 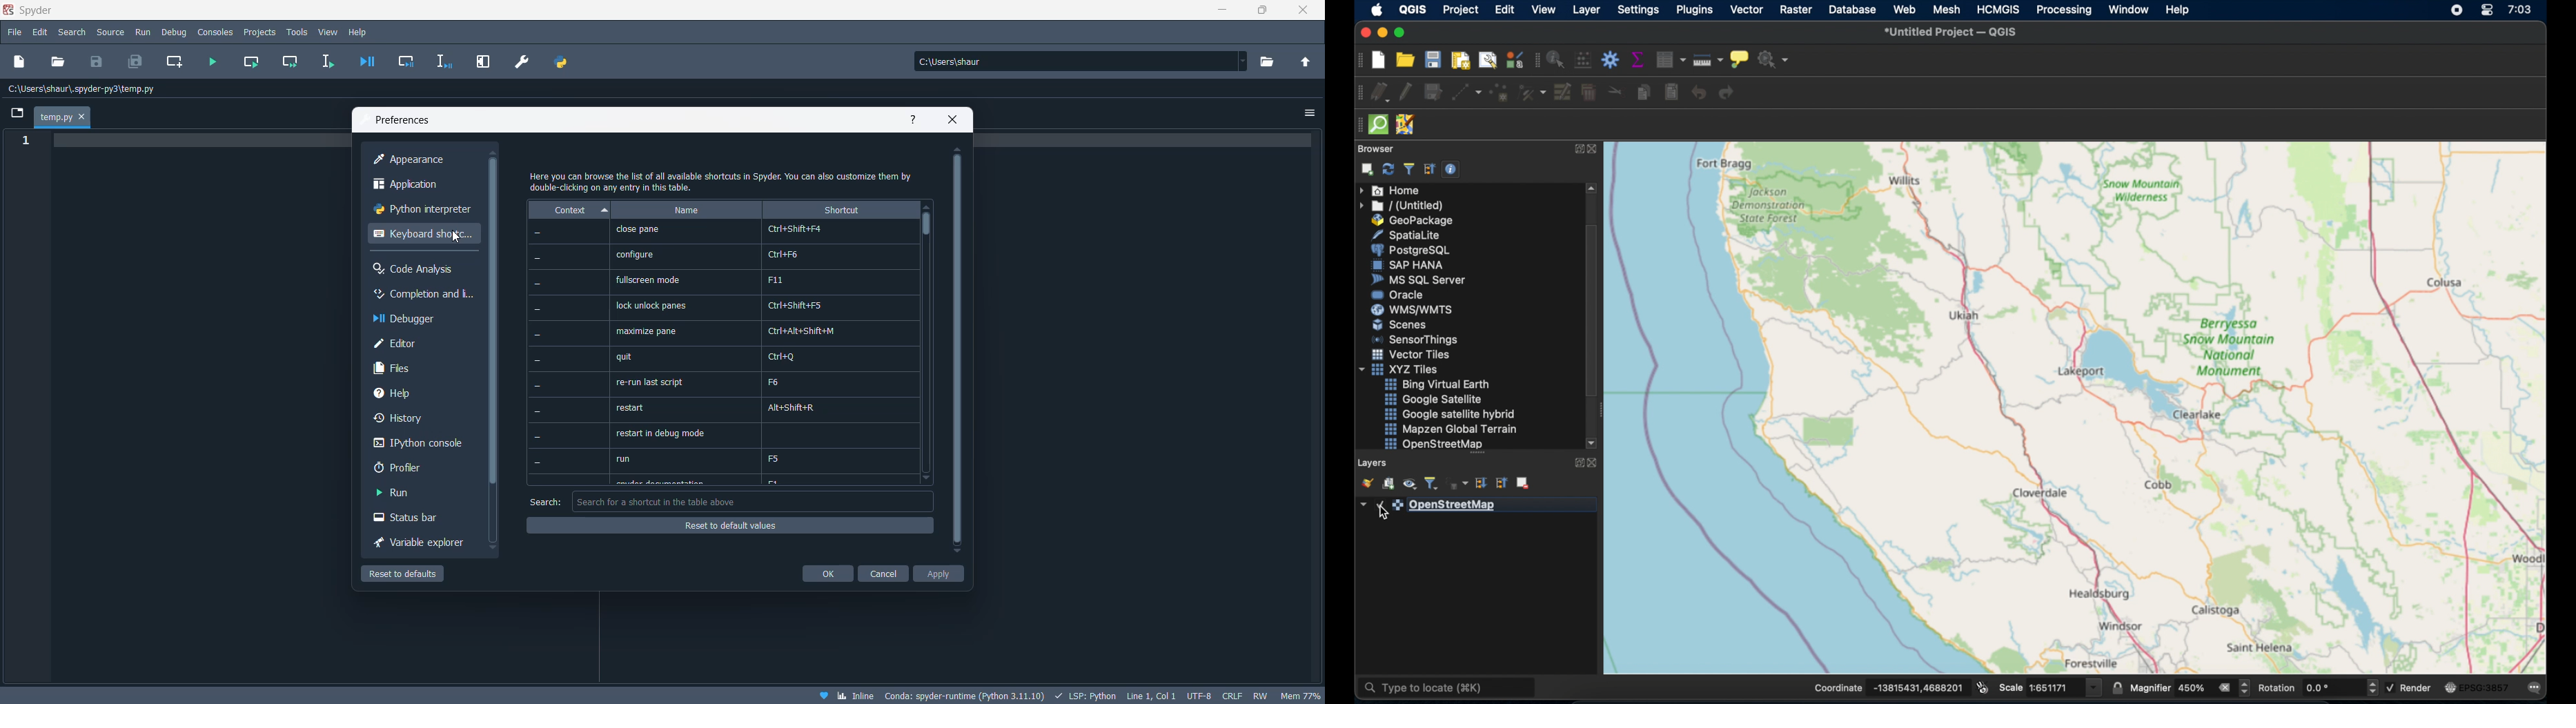 What do you see at coordinates (1616, 91) in the screenshot?
I see `cut features` at bounding box center [1616, 91].